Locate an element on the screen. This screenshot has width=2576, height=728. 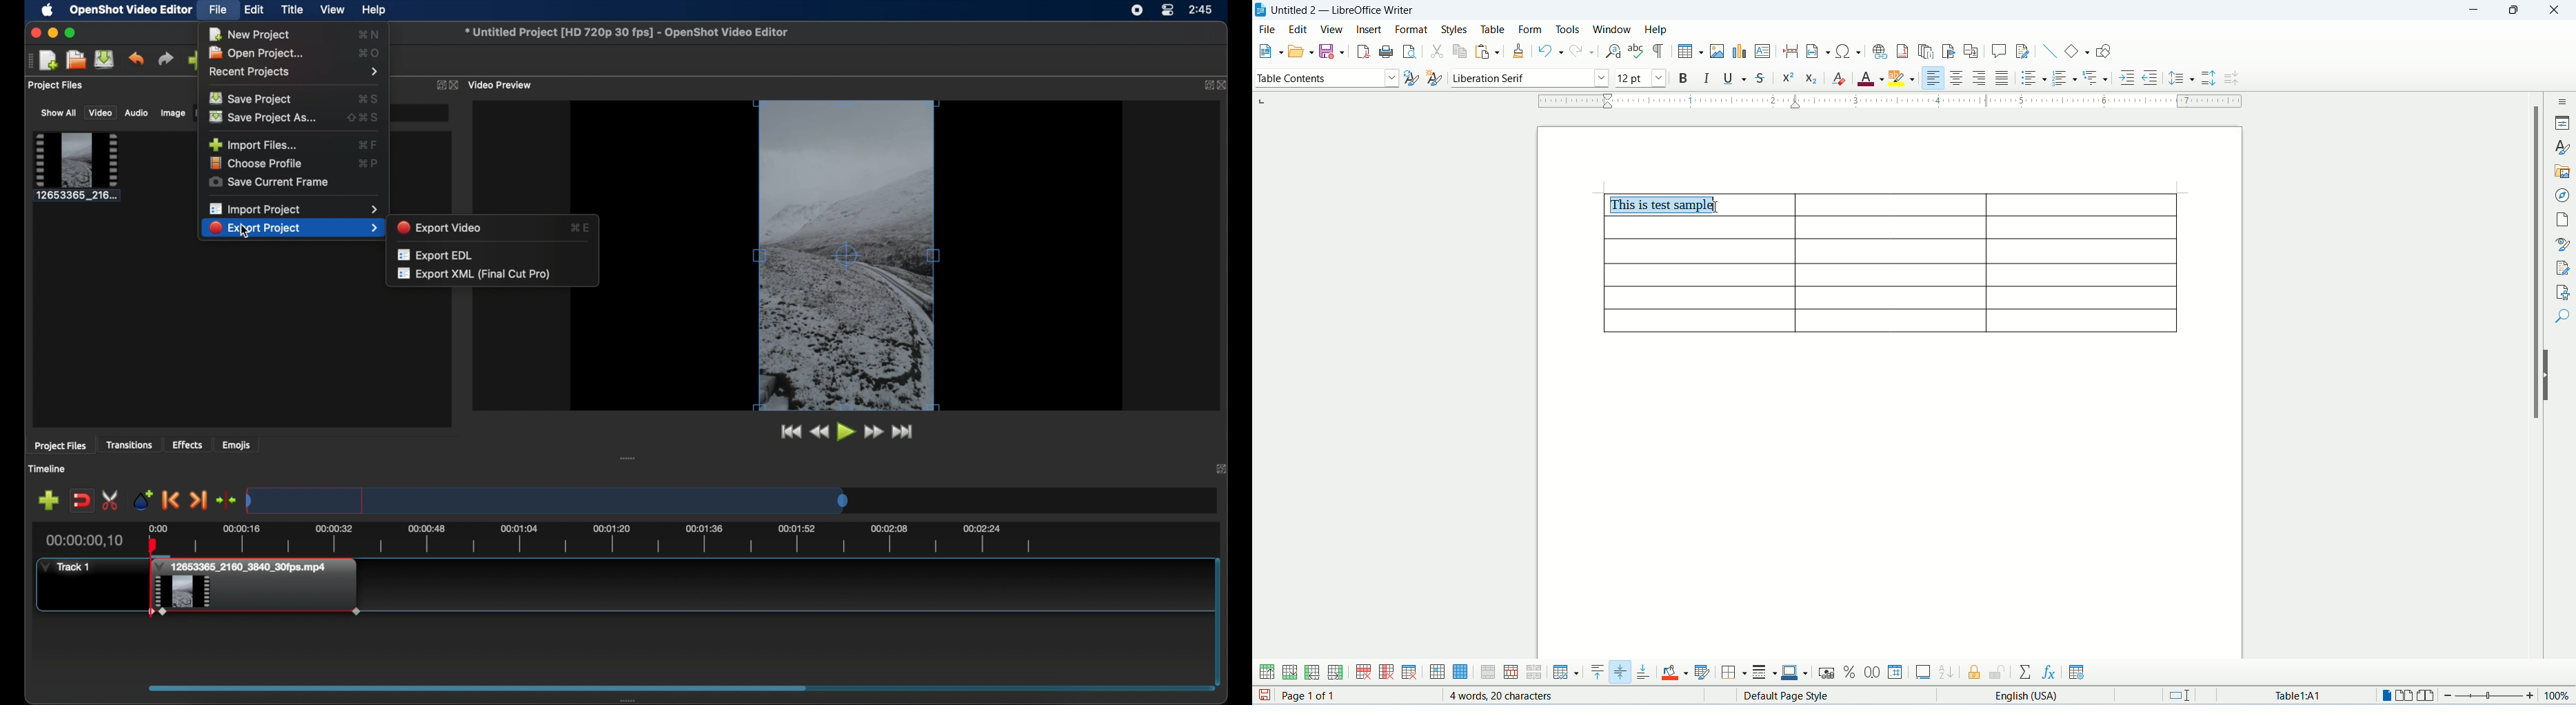
timeline is located at coordinates (592, 539).